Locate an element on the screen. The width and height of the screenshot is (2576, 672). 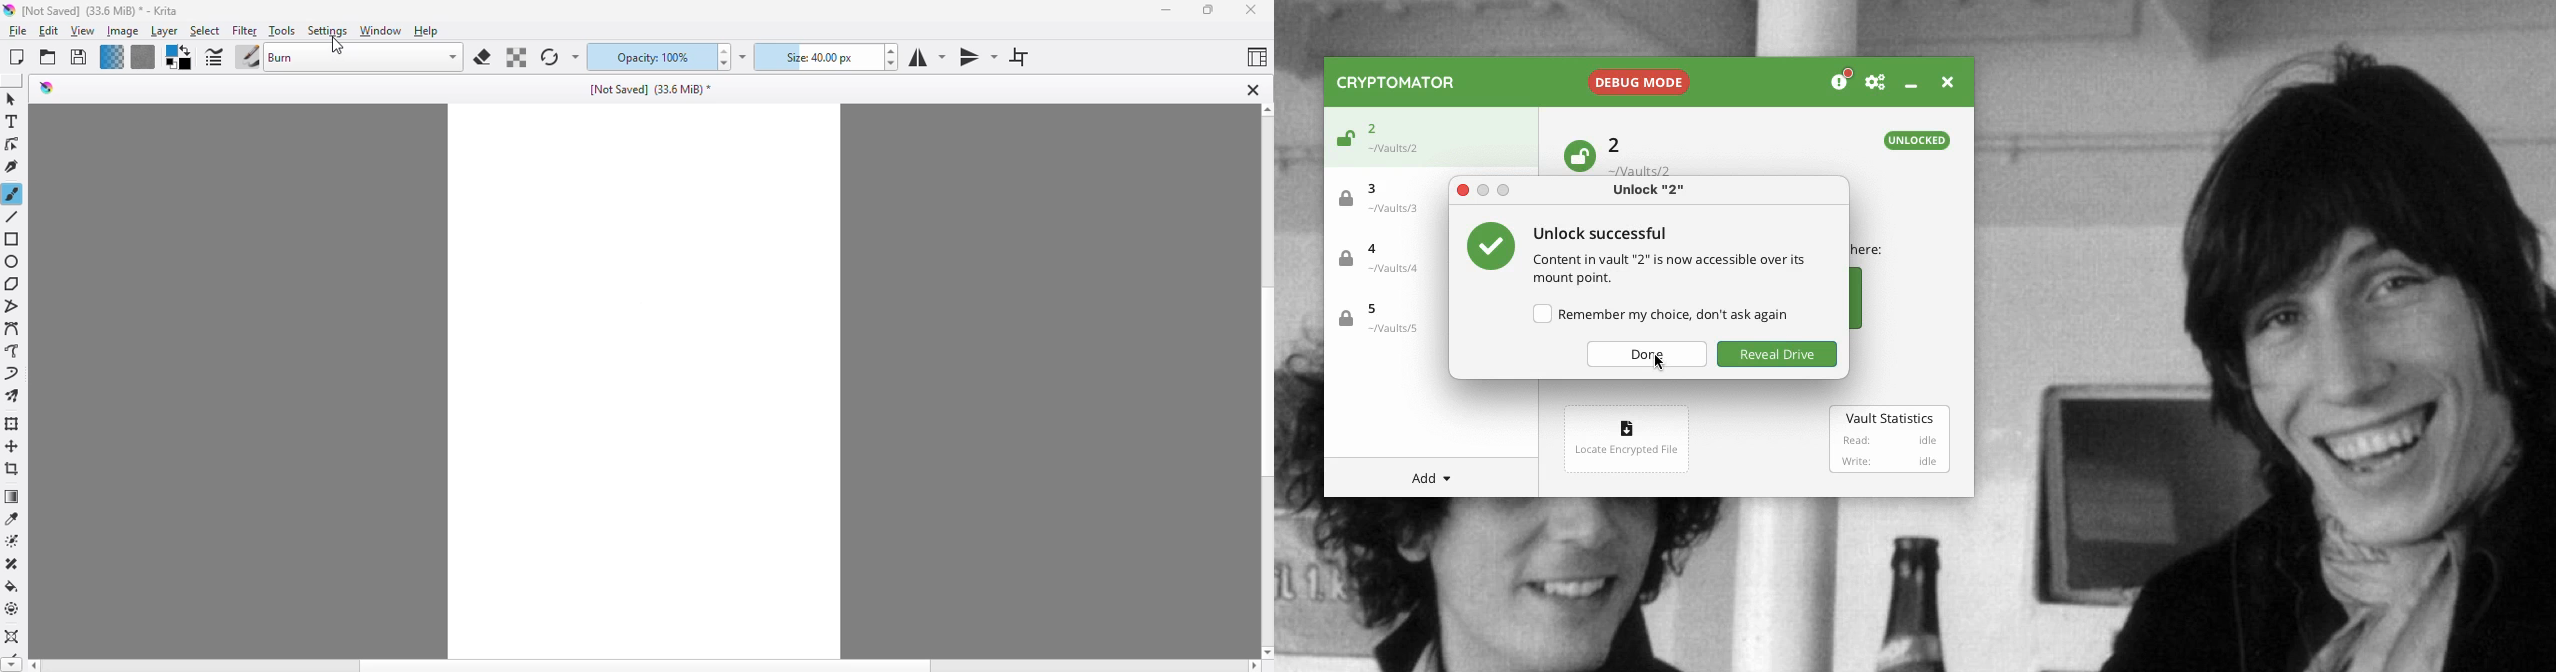
close tab is located at coordinates (1253, 90).